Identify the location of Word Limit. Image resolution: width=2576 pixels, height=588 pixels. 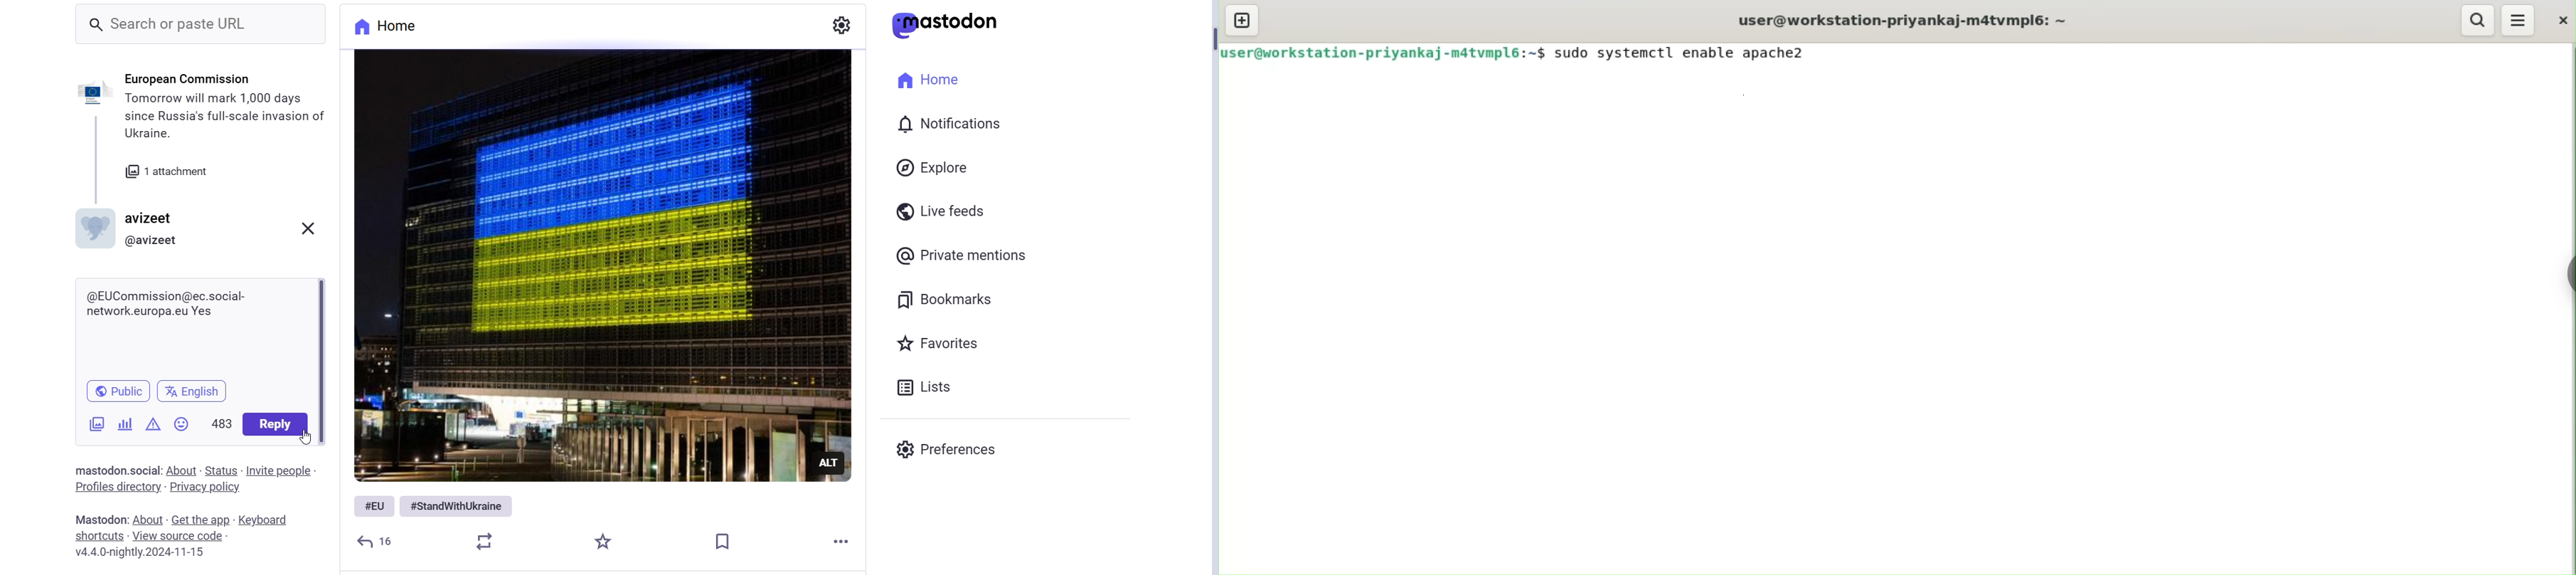
(218, 422).